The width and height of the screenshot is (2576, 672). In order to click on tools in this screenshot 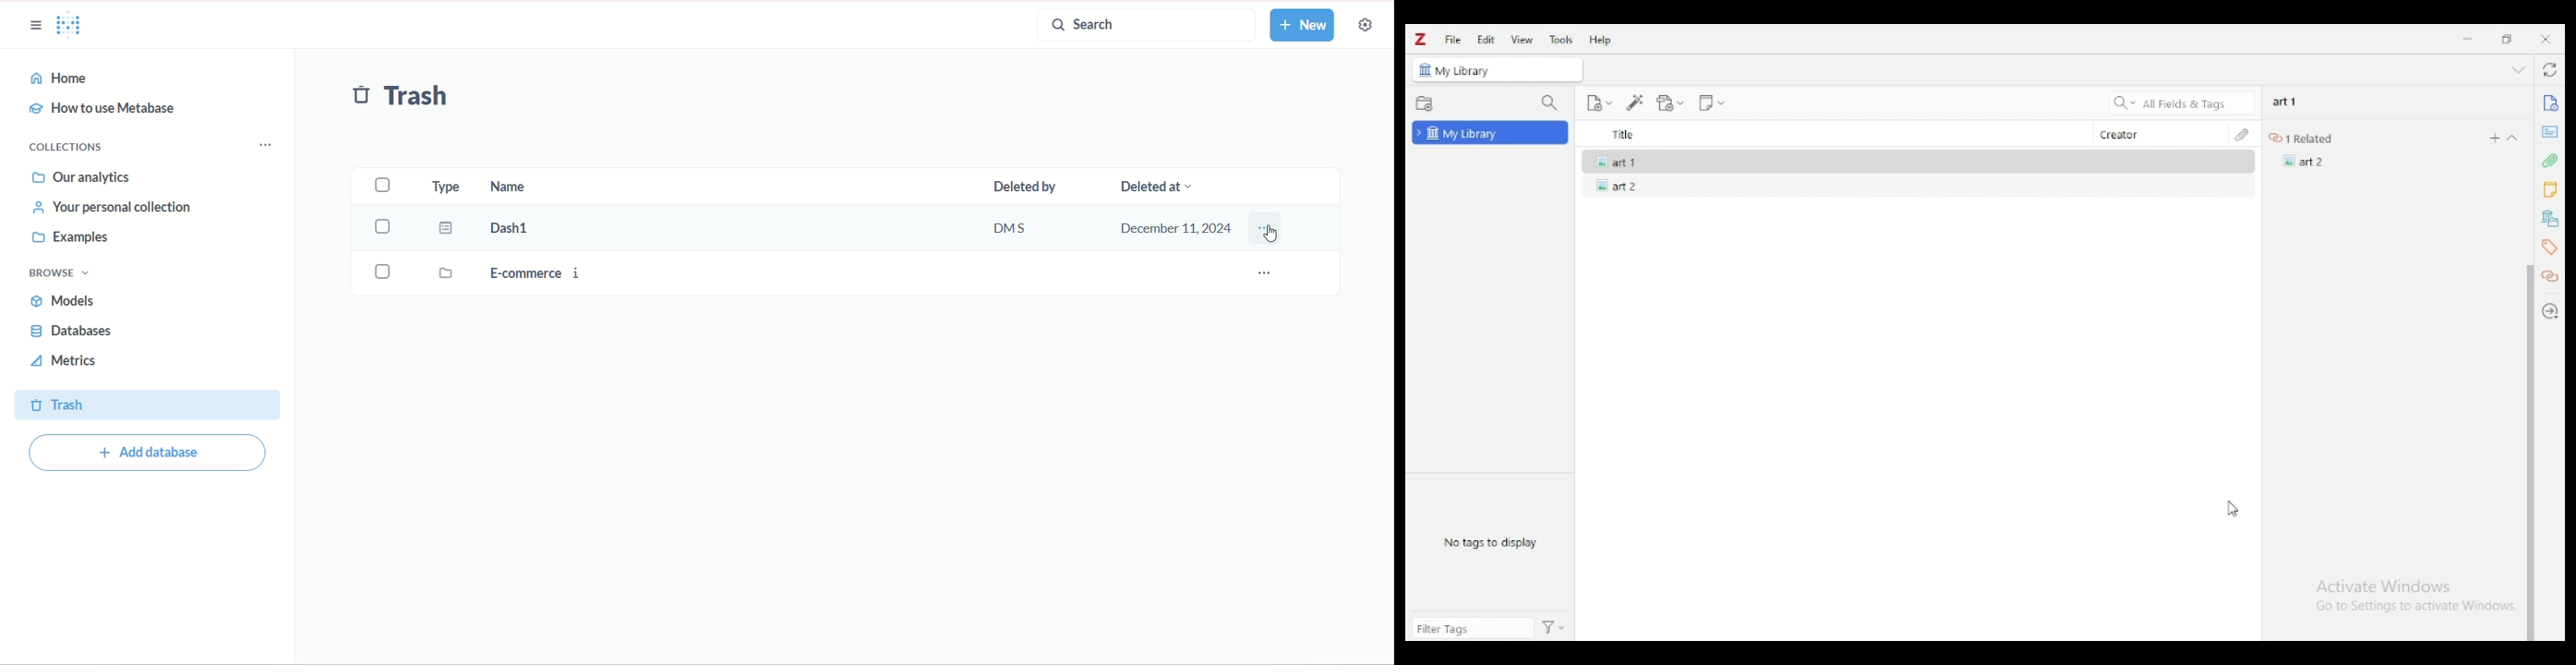, I will do `click(1562, 40)`.